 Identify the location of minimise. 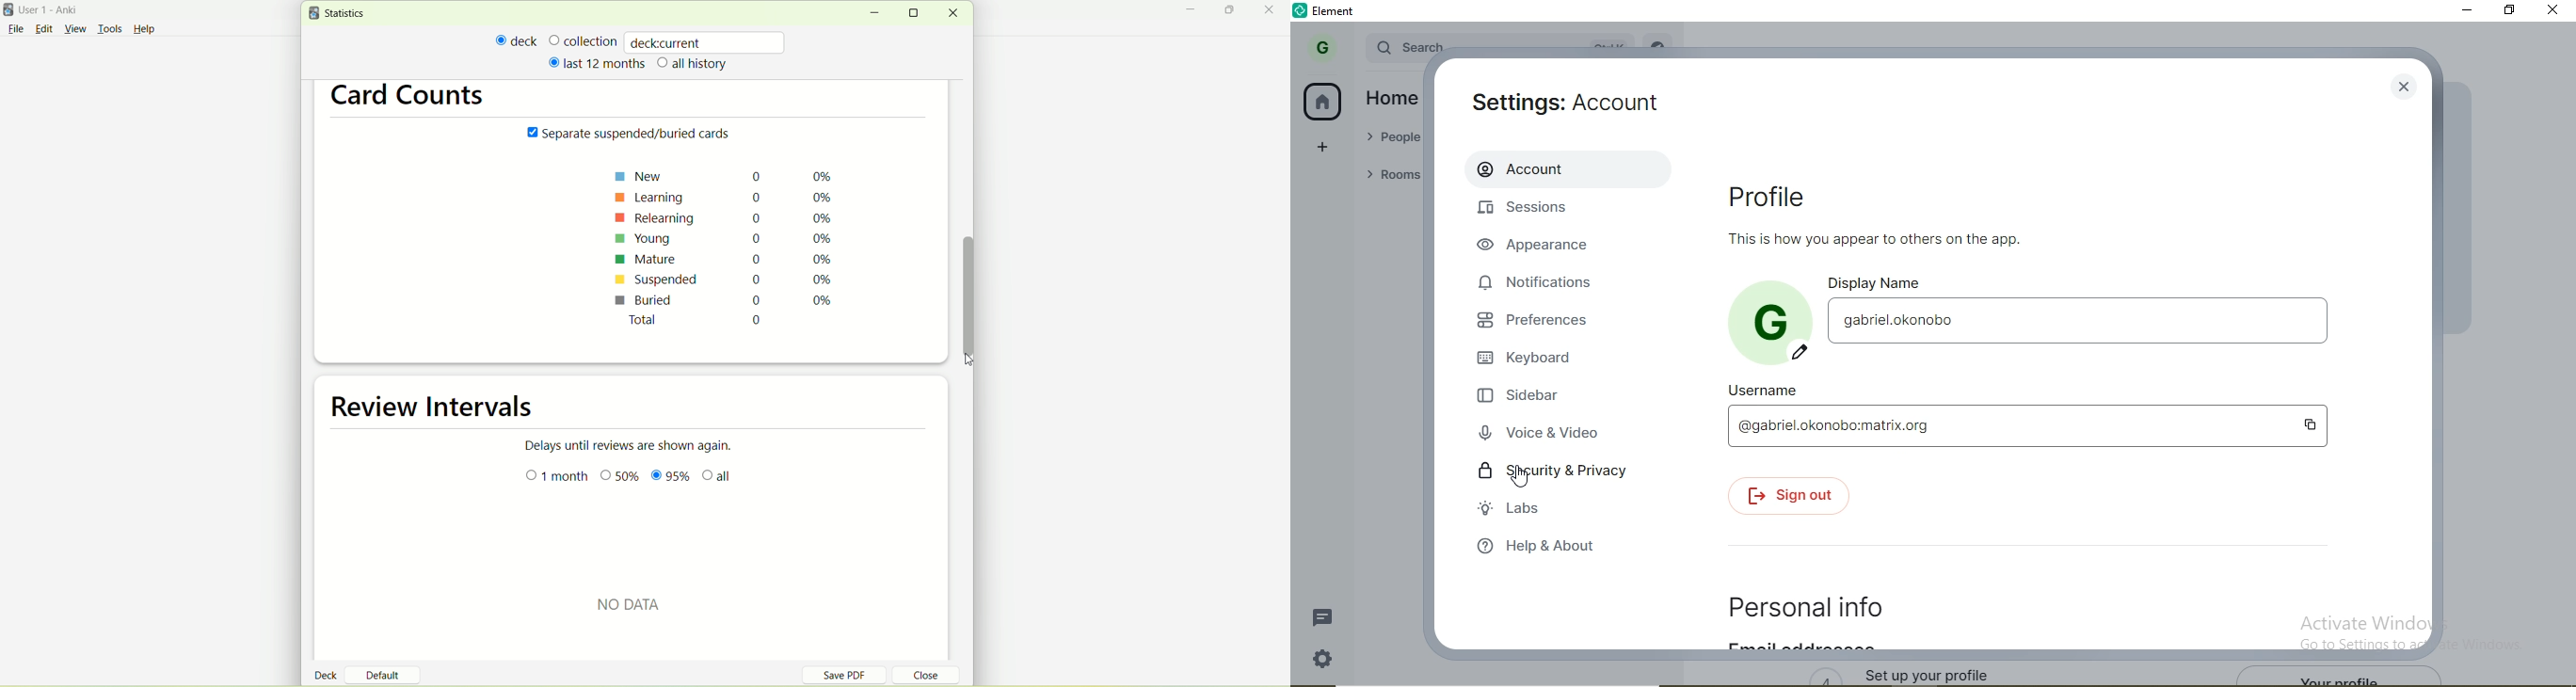
(2466, 9).